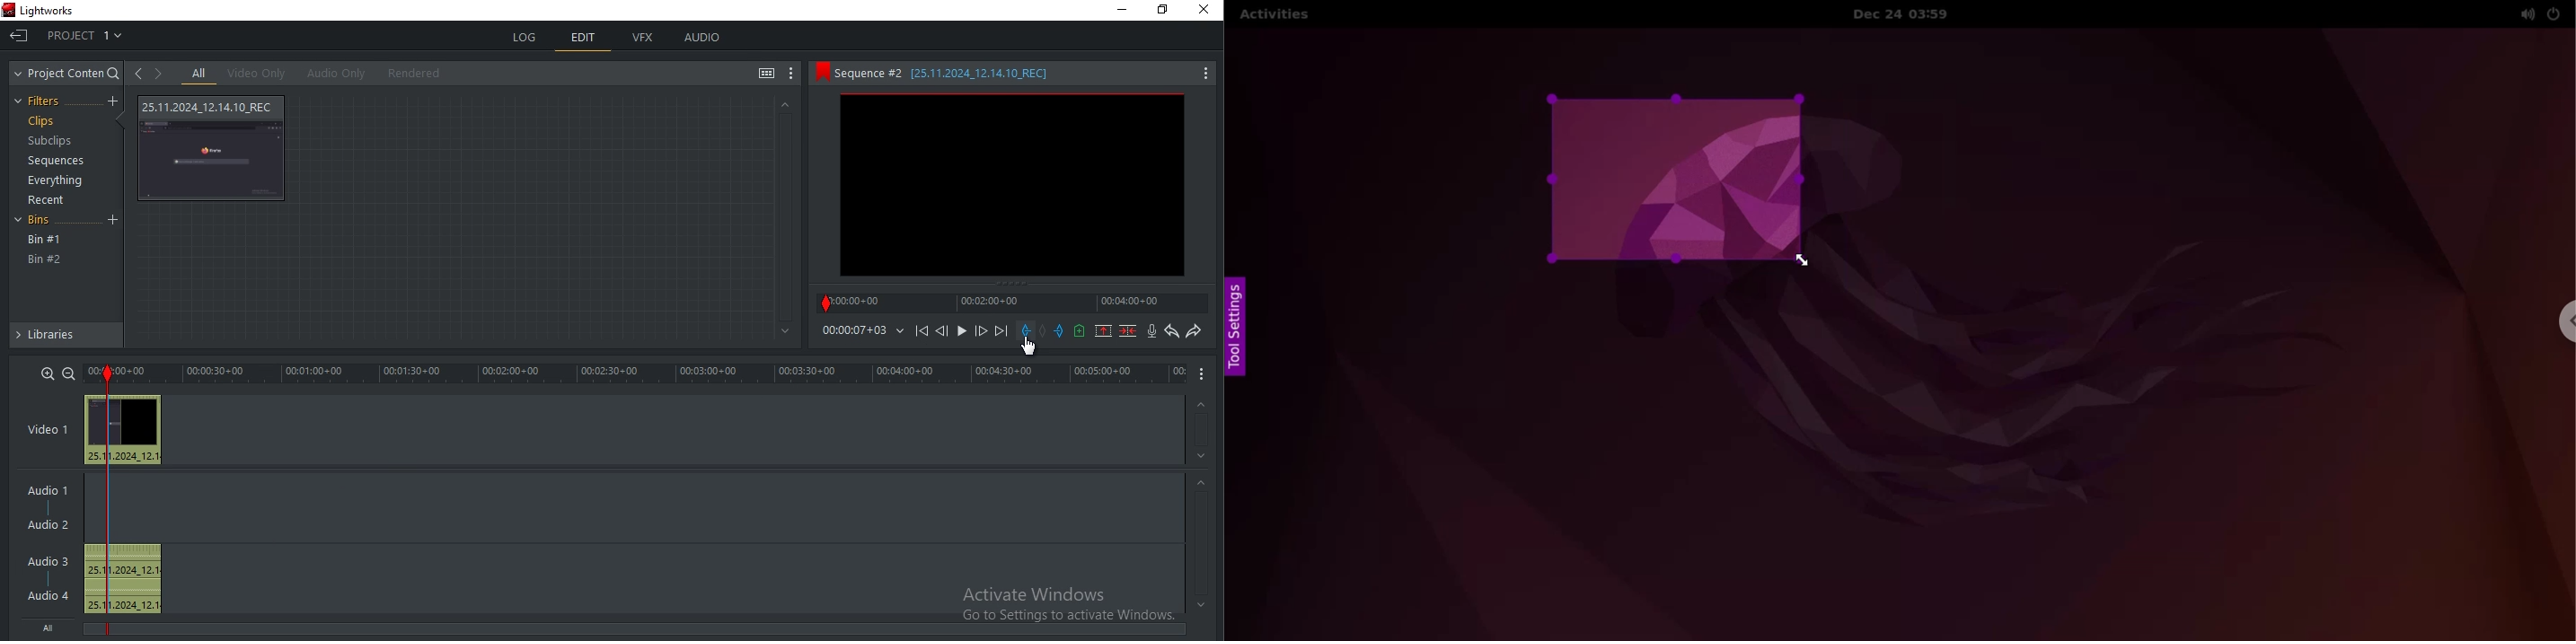  Describe the element at coordinates (115, 221) in the screenshot. I see `Add Bin` at that location.